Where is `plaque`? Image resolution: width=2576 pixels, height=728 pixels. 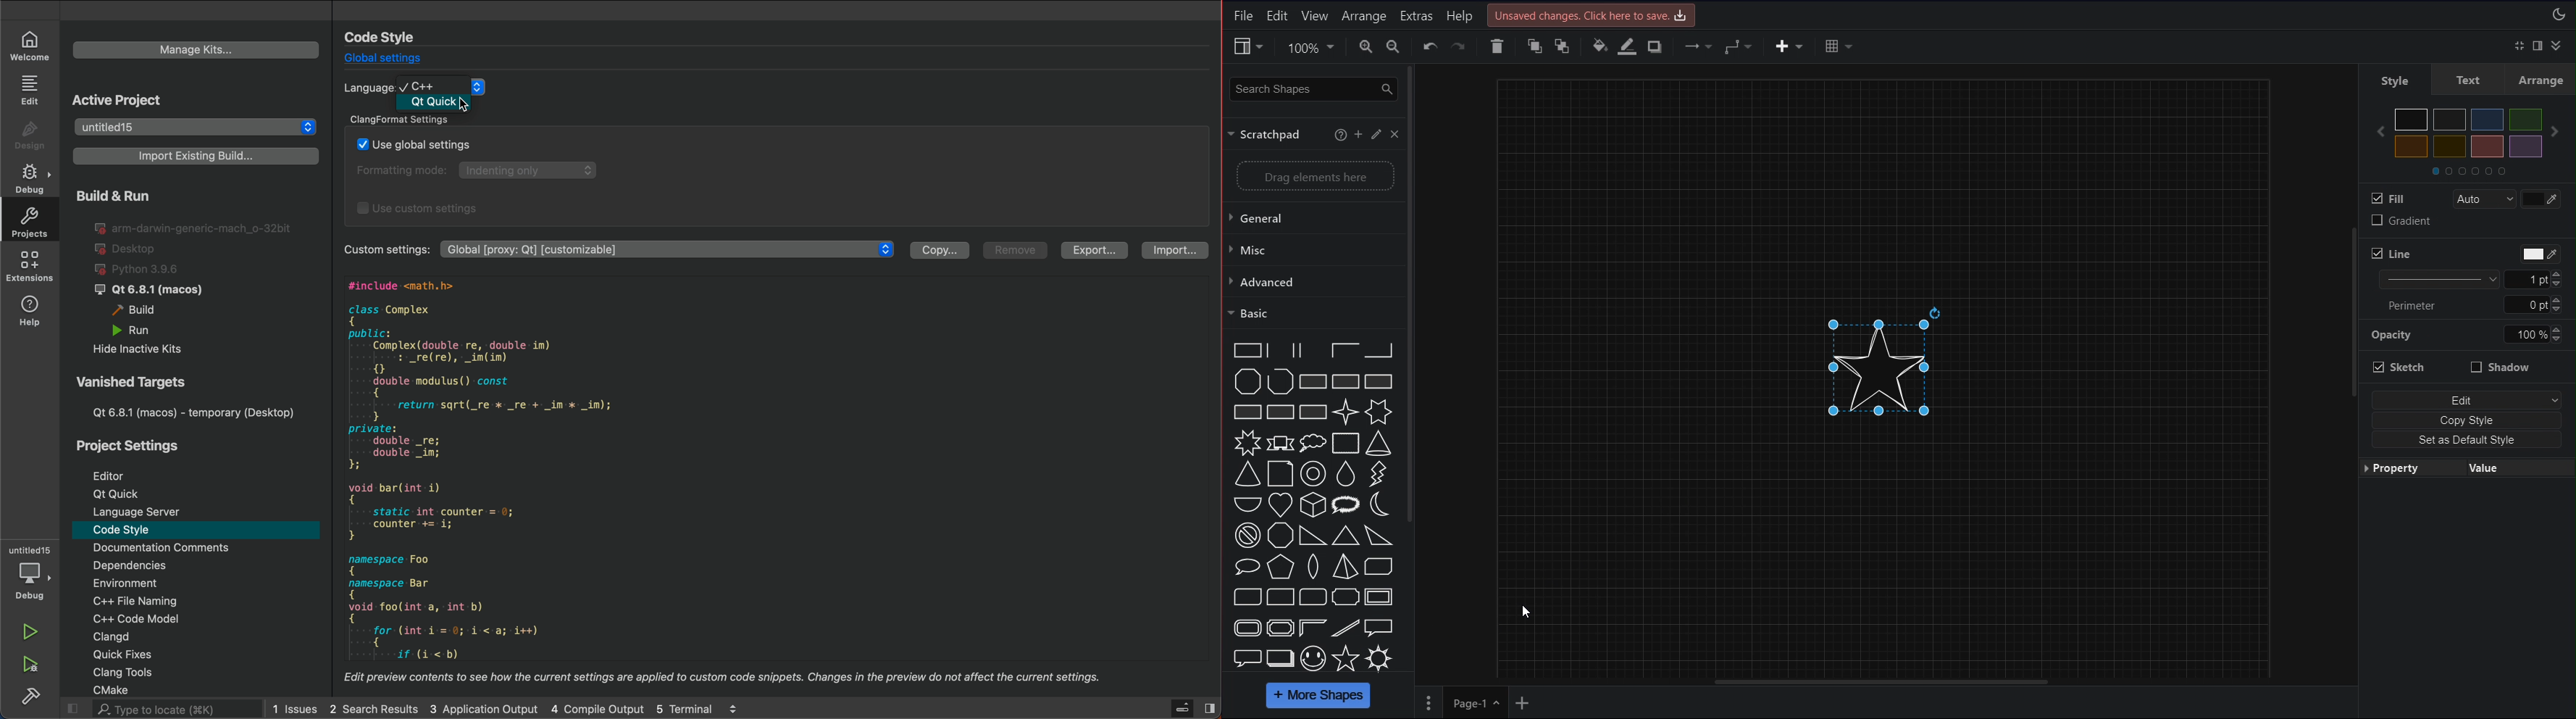
plaque is located at coordinates (1345, 597).